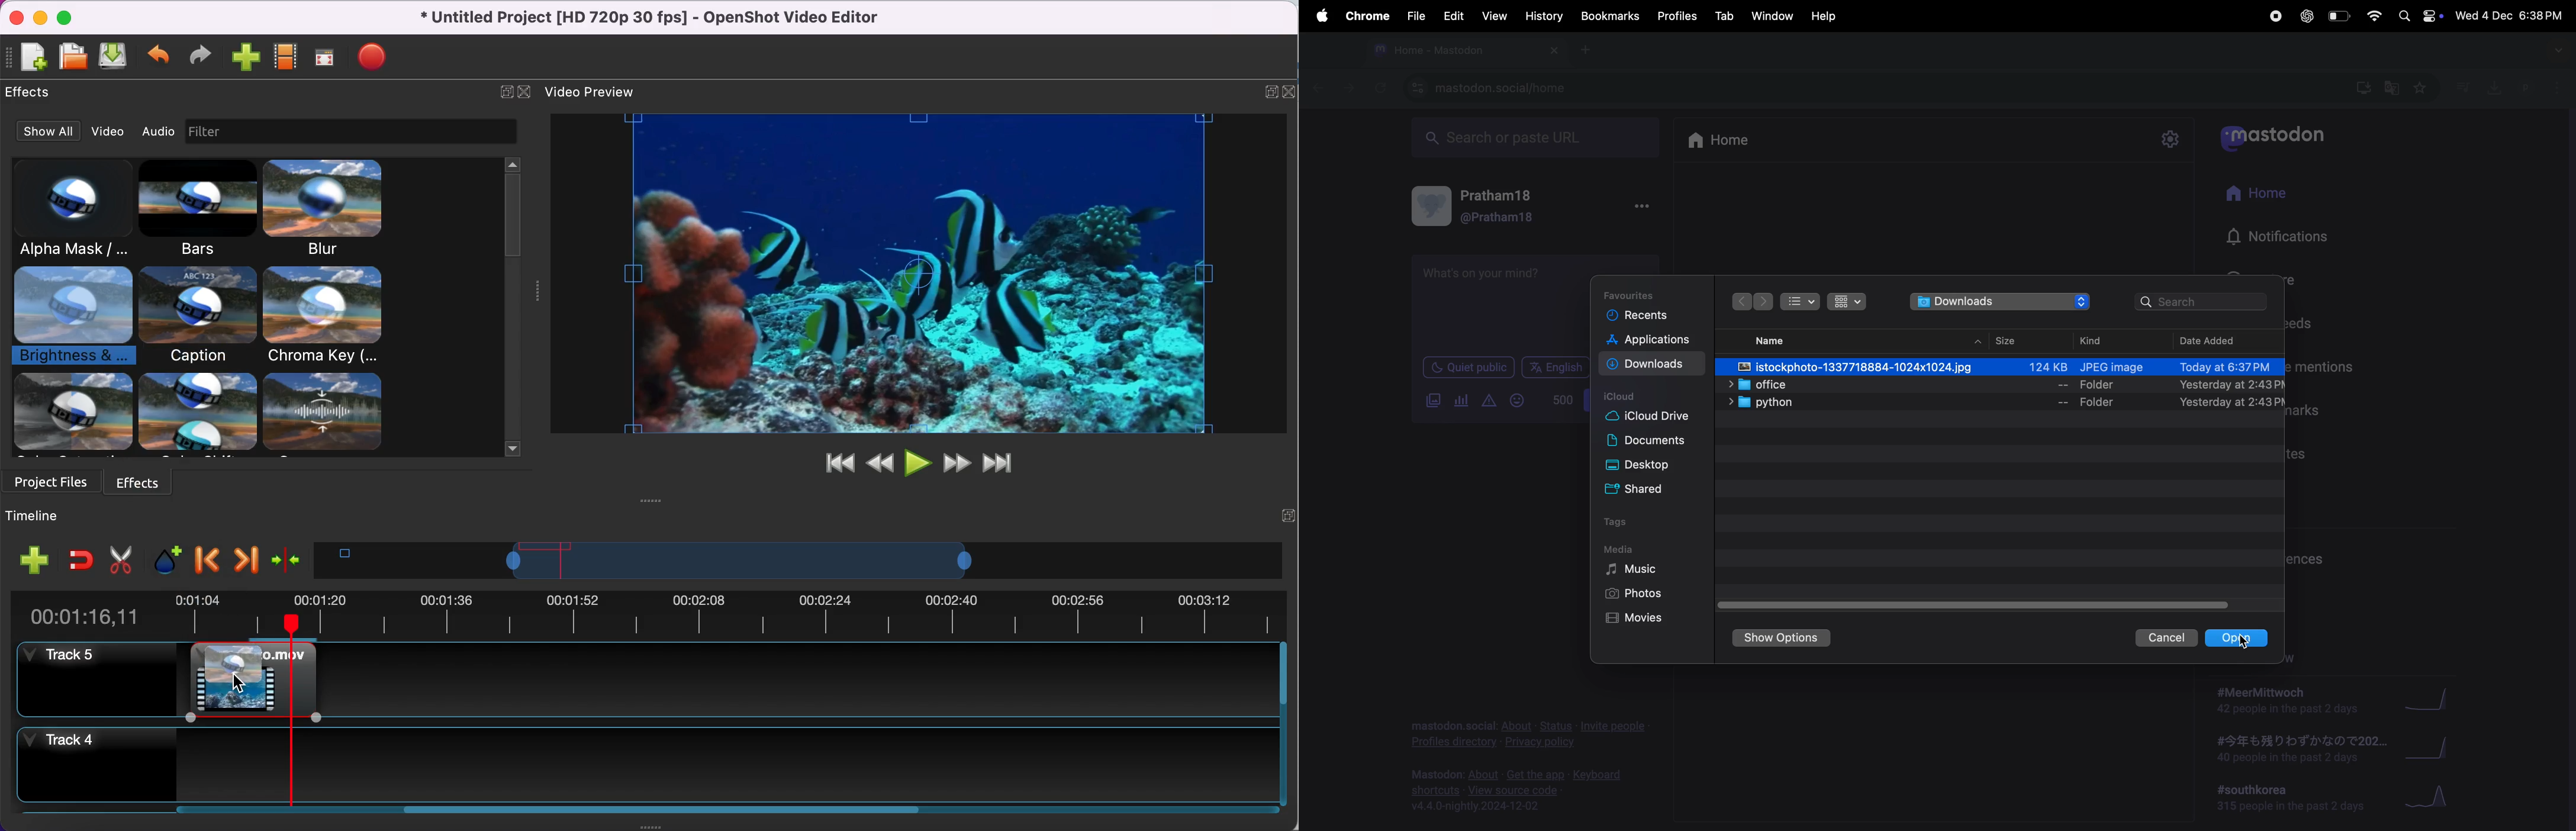  What do you see at coordinates (2341, 16) in the screenshot?
I see `battery` at bounding box center [2341, 16].